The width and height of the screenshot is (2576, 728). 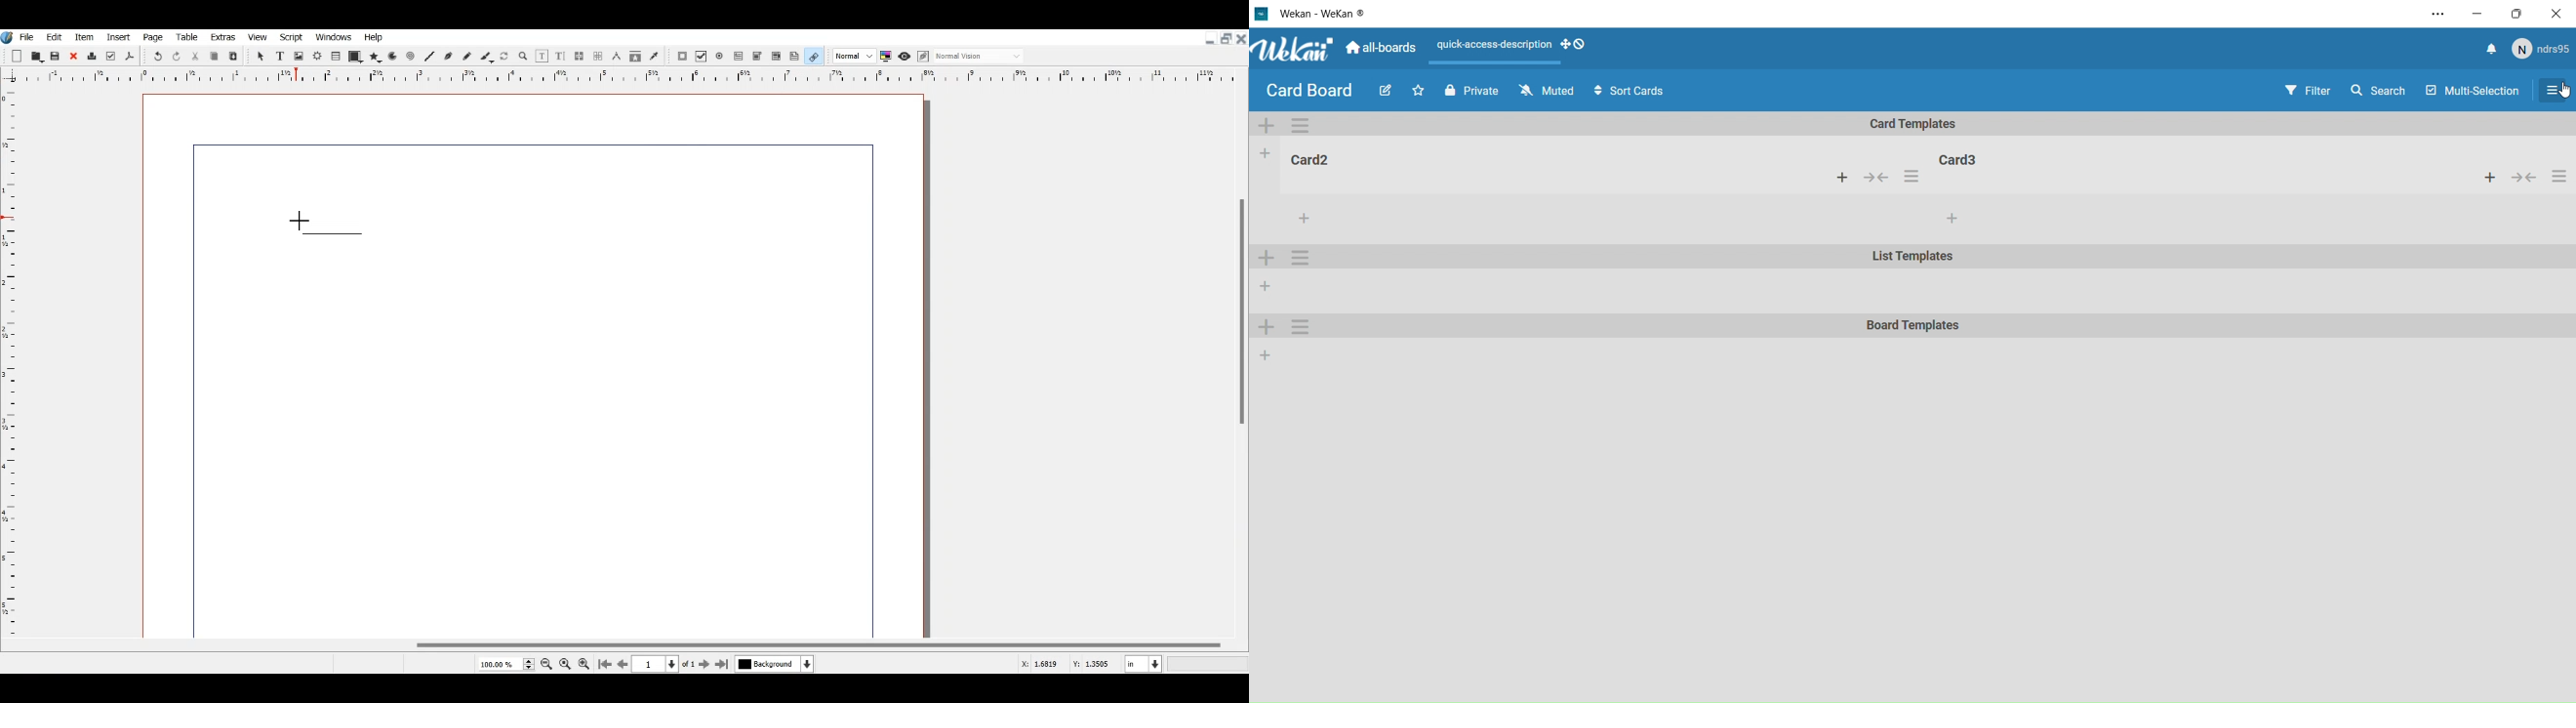 I want to click on Arc, so click(x=392, y=58).